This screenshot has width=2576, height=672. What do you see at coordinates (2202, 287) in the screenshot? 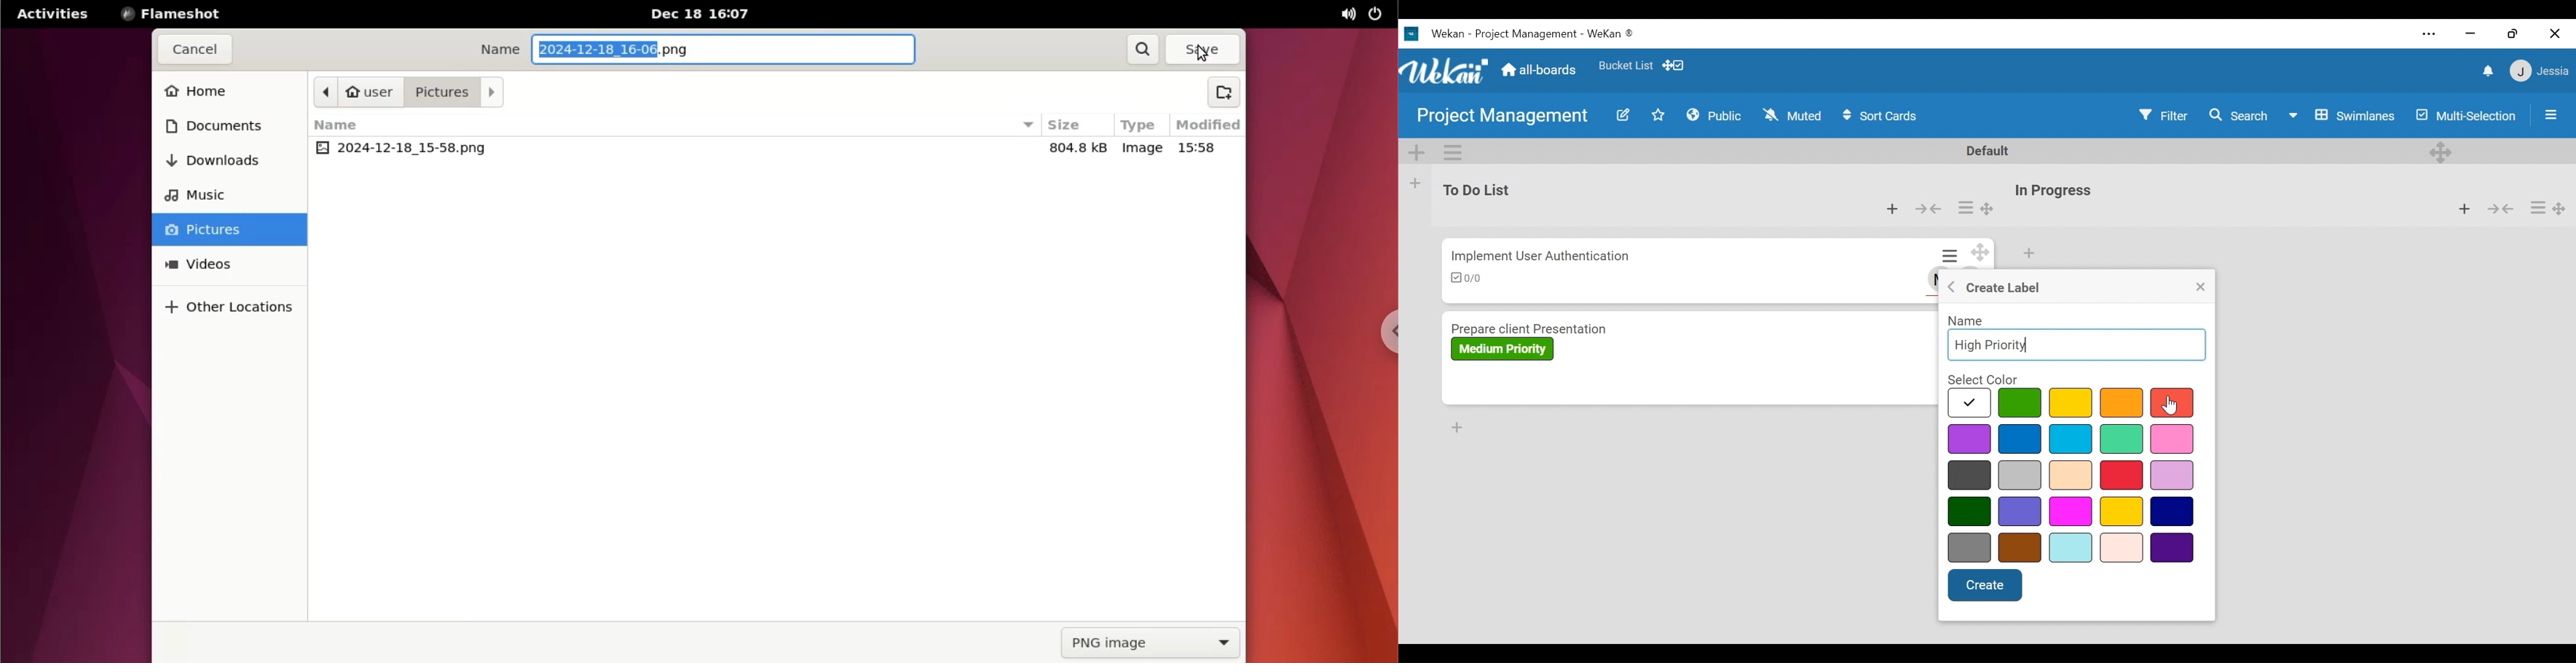
I see `Close` at bounding box center [2202, 287].